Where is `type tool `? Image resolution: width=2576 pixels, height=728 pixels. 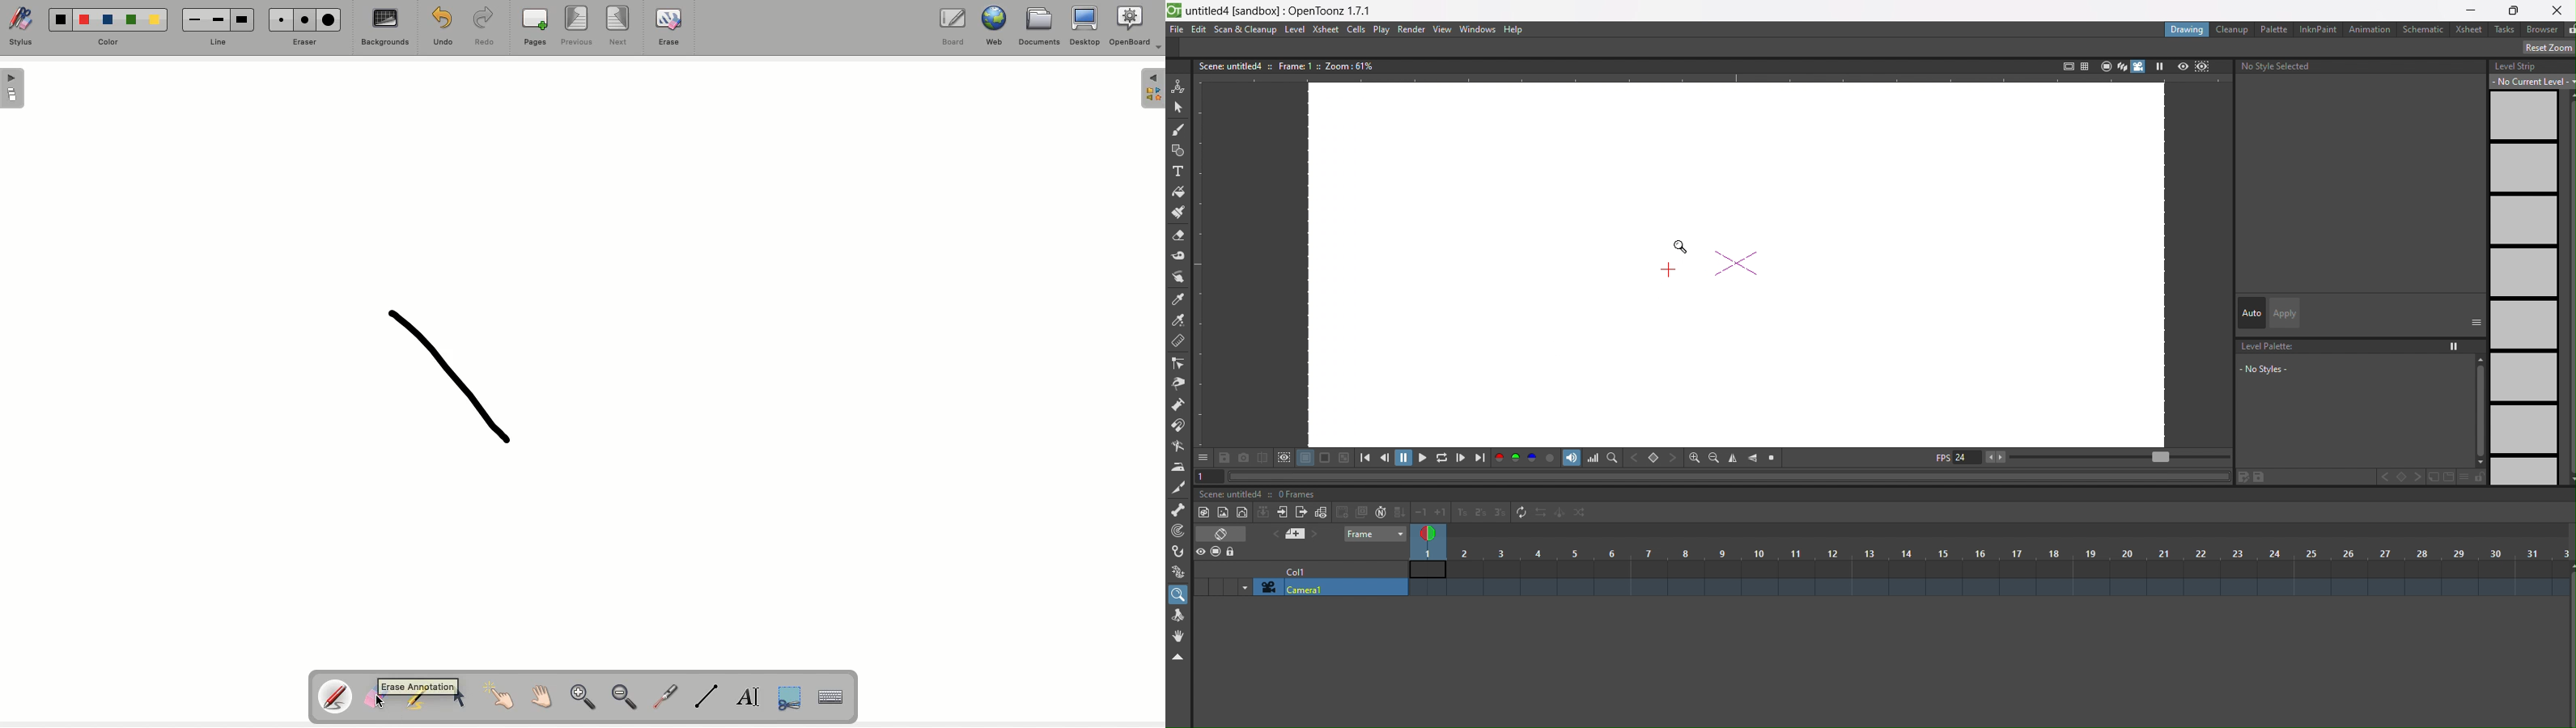
type tool  is located at coordinates (1181, 171).